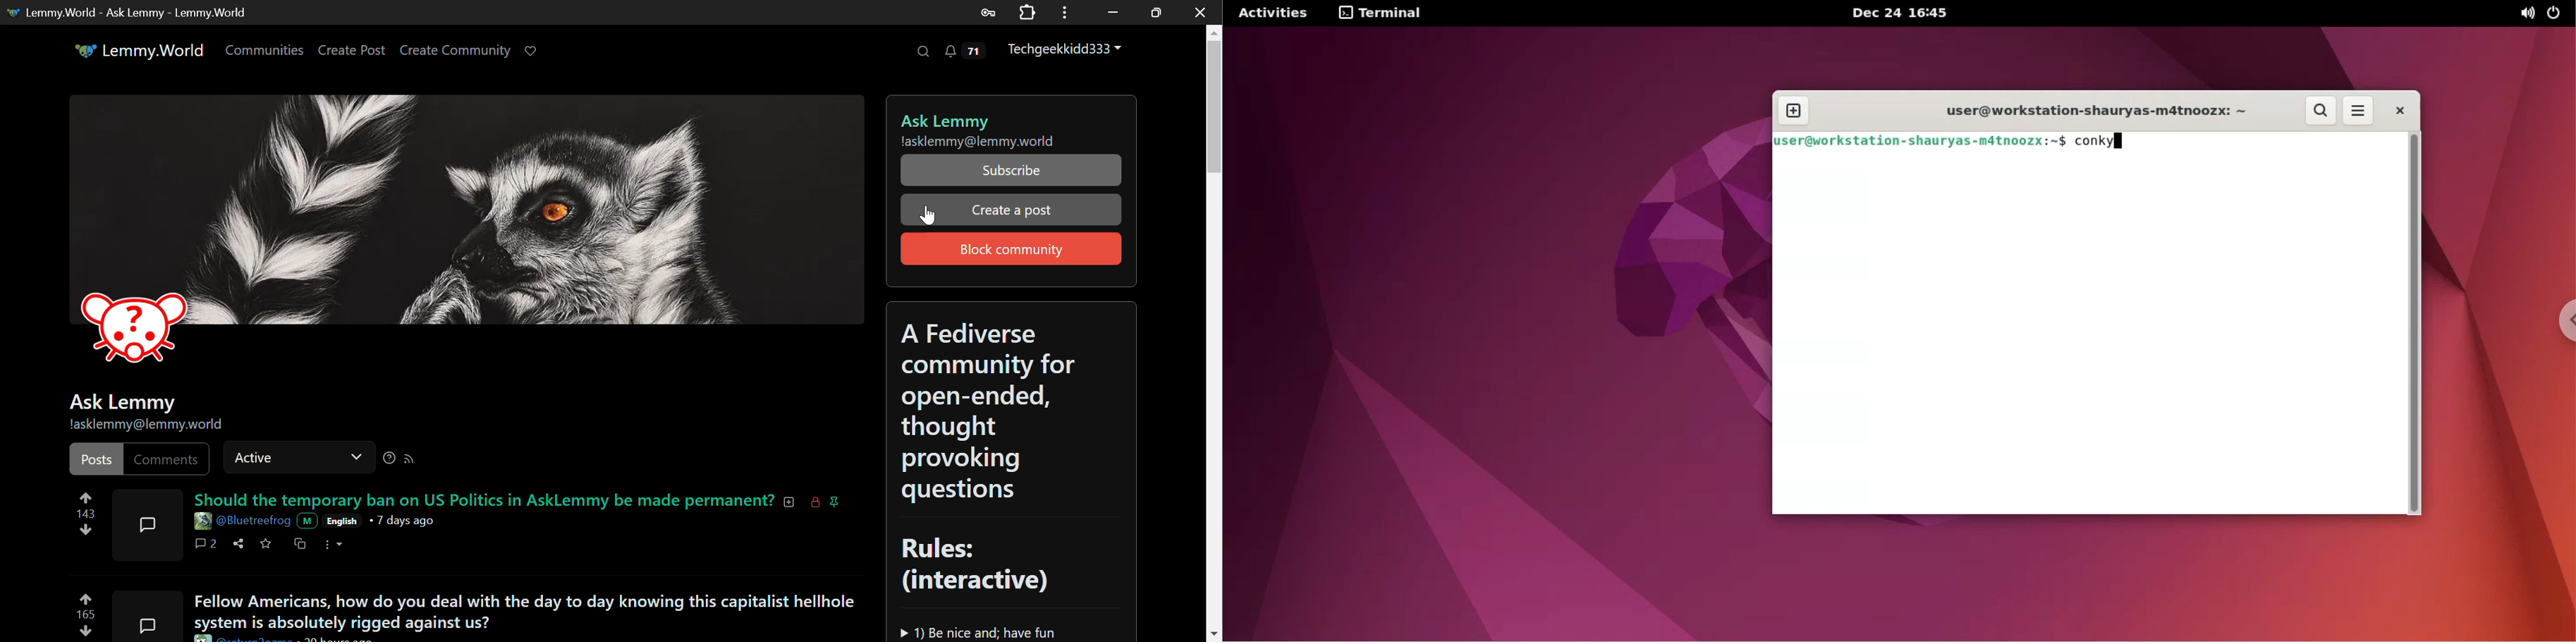 This screenshot has width=2576, height=644. I want to click on Should the temporry ban on US Politics in AskLemmy be made permanent?, so click(517, 499).